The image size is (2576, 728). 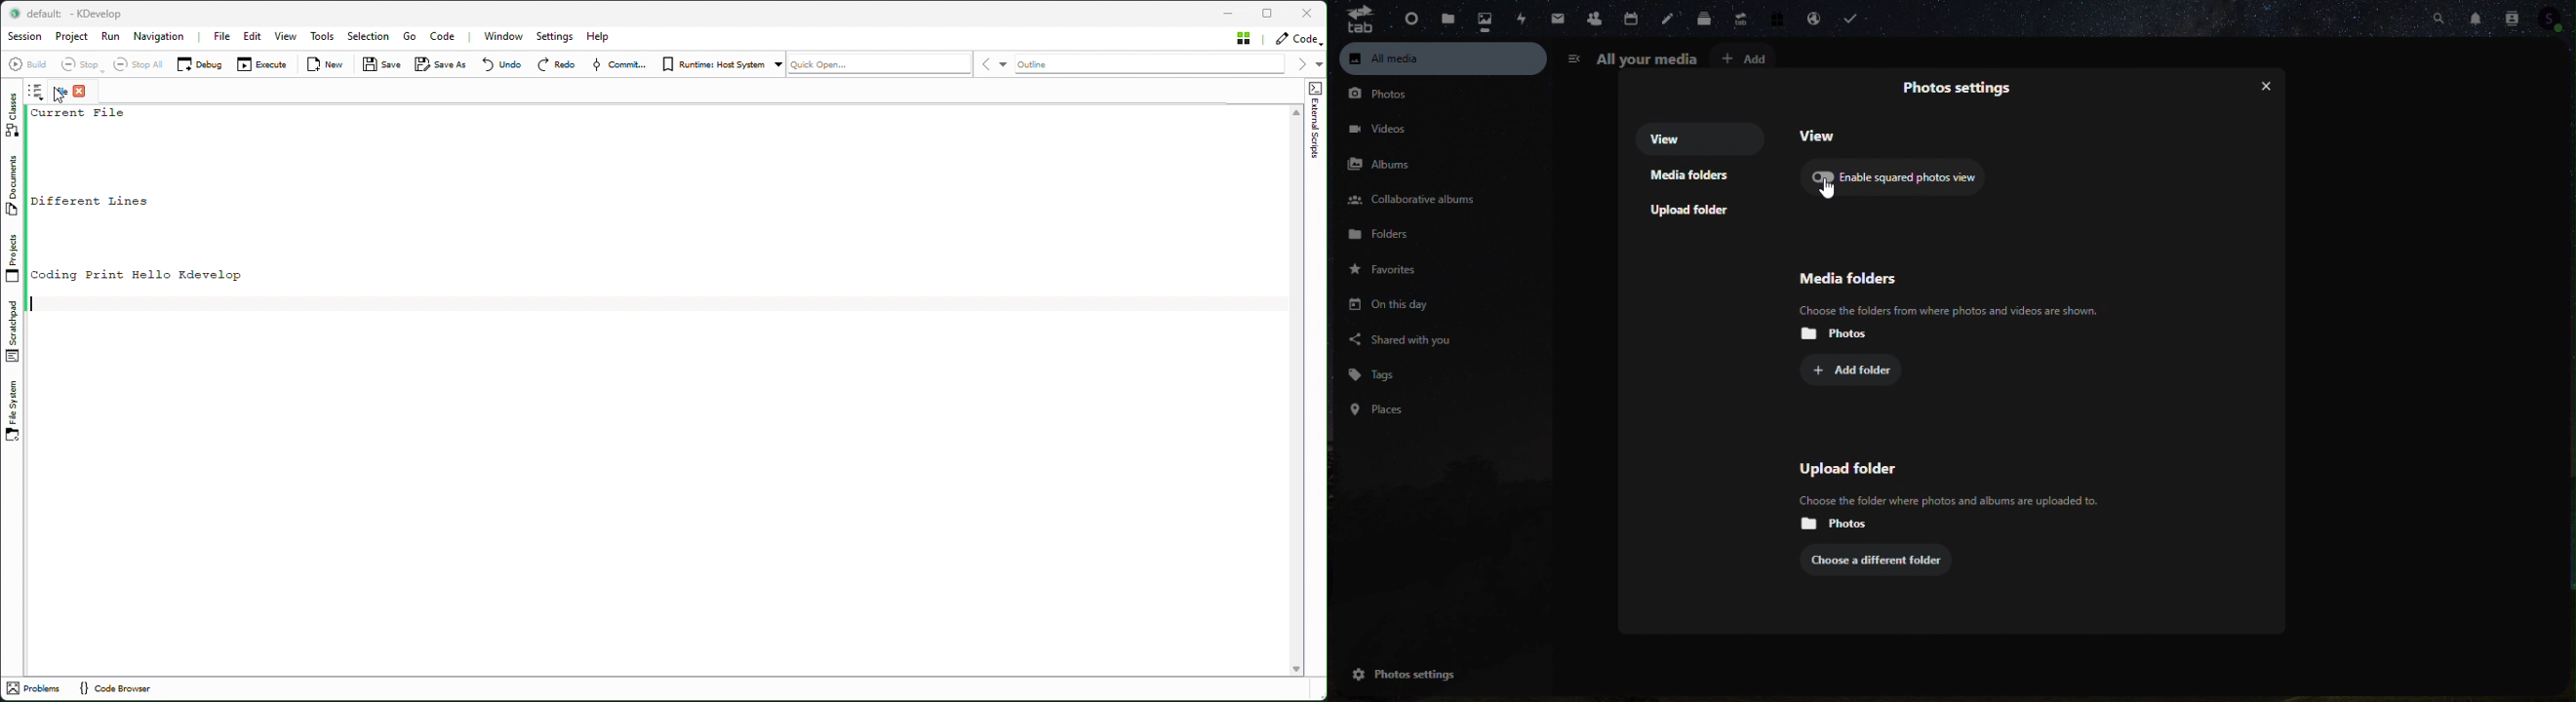 What do you see at coordinates (1381, 409) in the screenshot?
I see `places` at bounding box center [1381, 409].